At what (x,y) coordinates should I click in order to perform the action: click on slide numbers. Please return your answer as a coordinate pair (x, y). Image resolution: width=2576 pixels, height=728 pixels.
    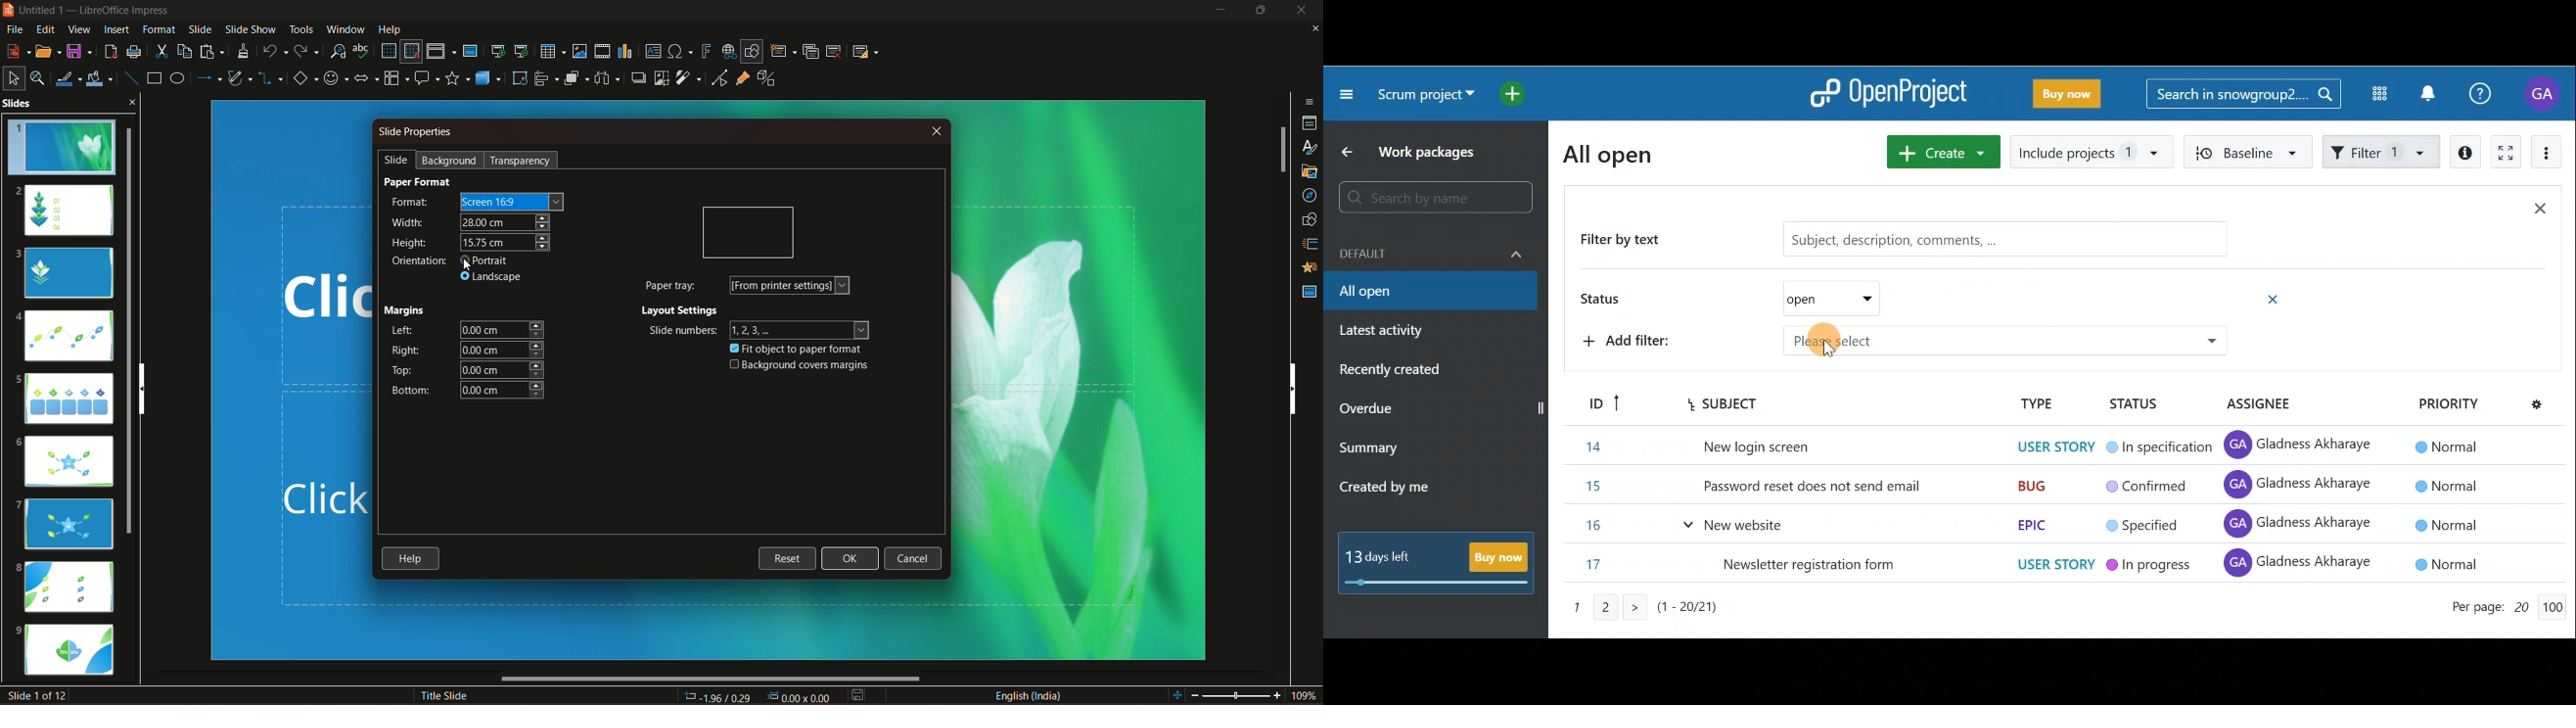
    Looking at the image, I should click on (681, 330).